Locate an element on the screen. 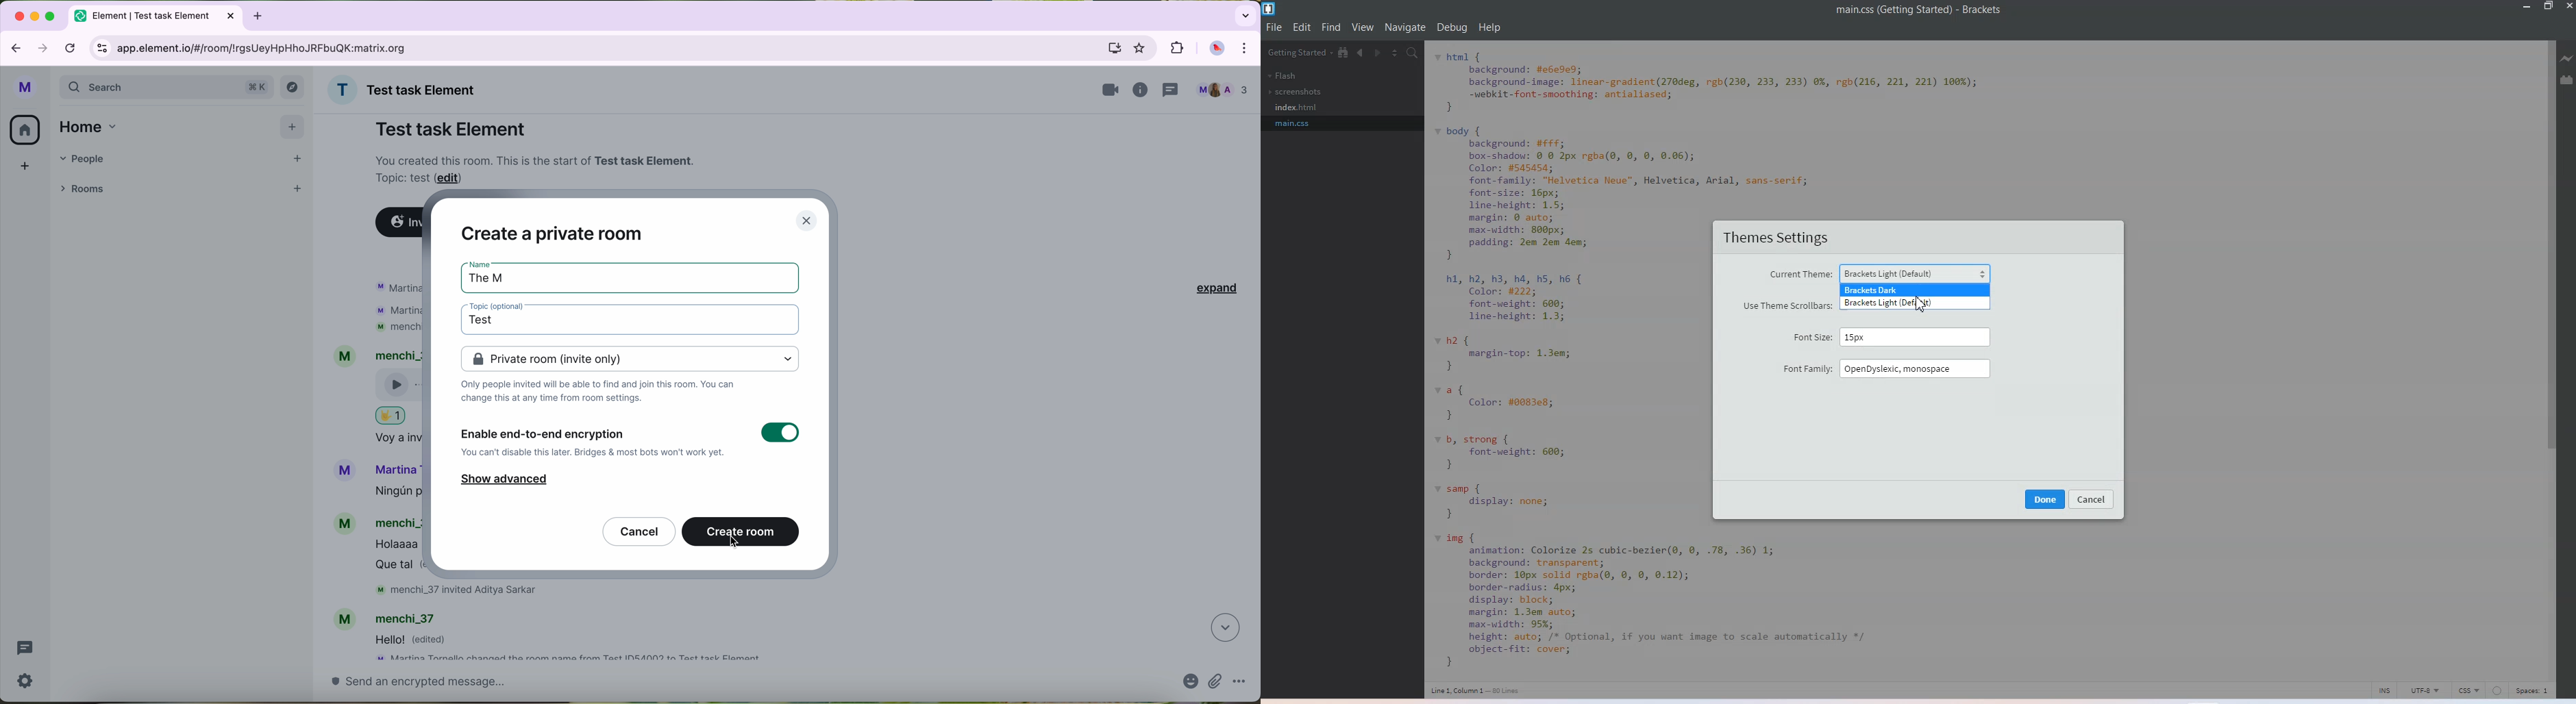  attach file is located at coordinates (1216, 682).